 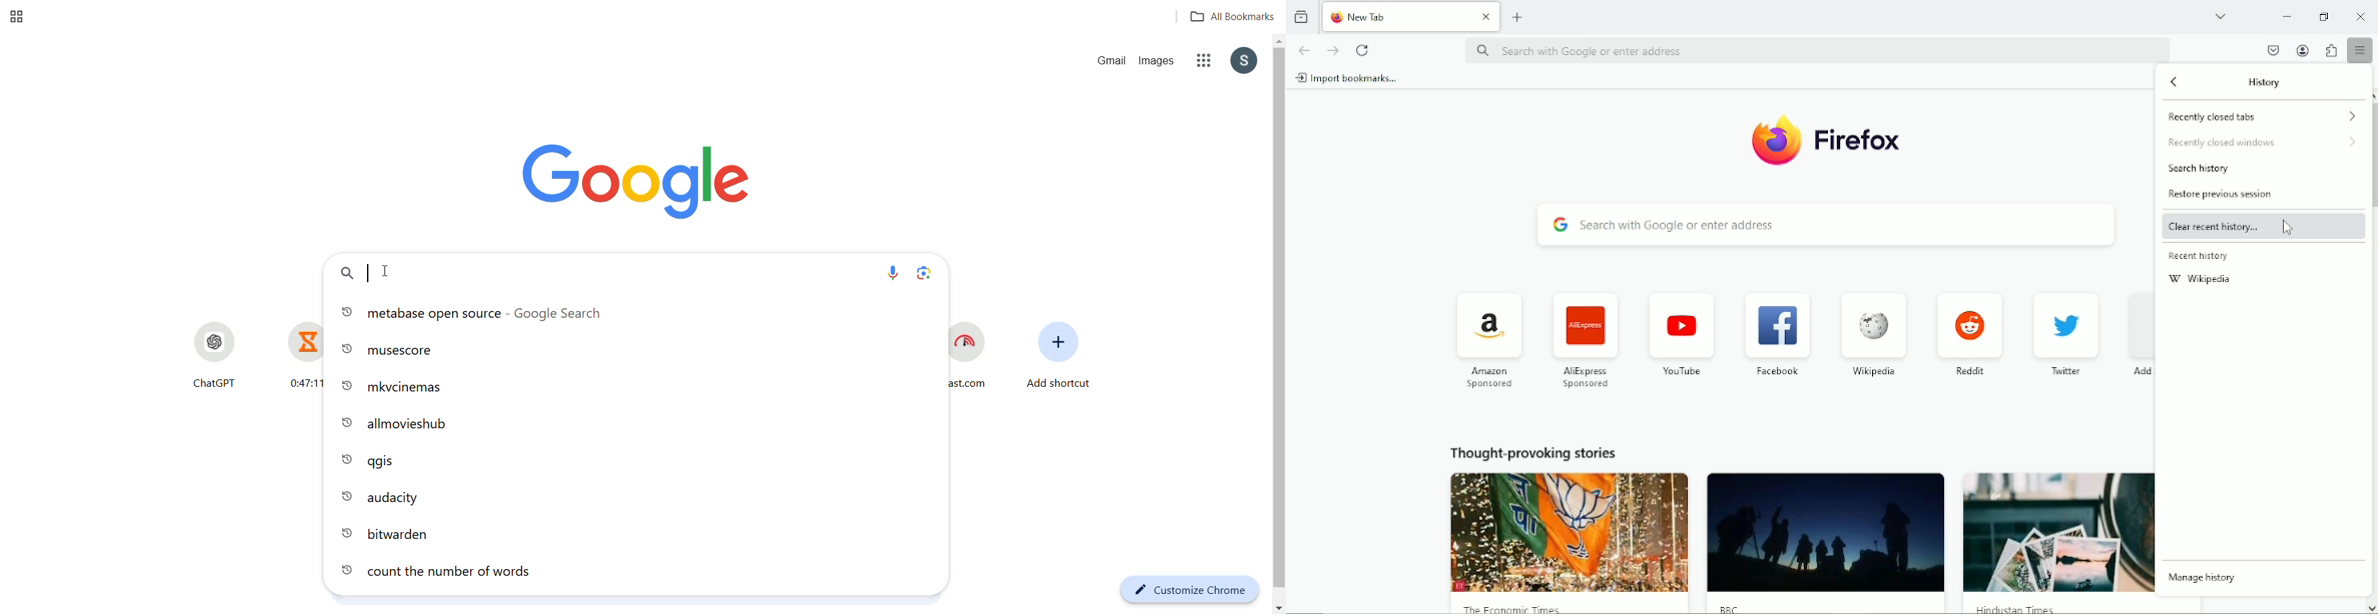 I want to click on 0:47:11, so click(x=296, y=355).